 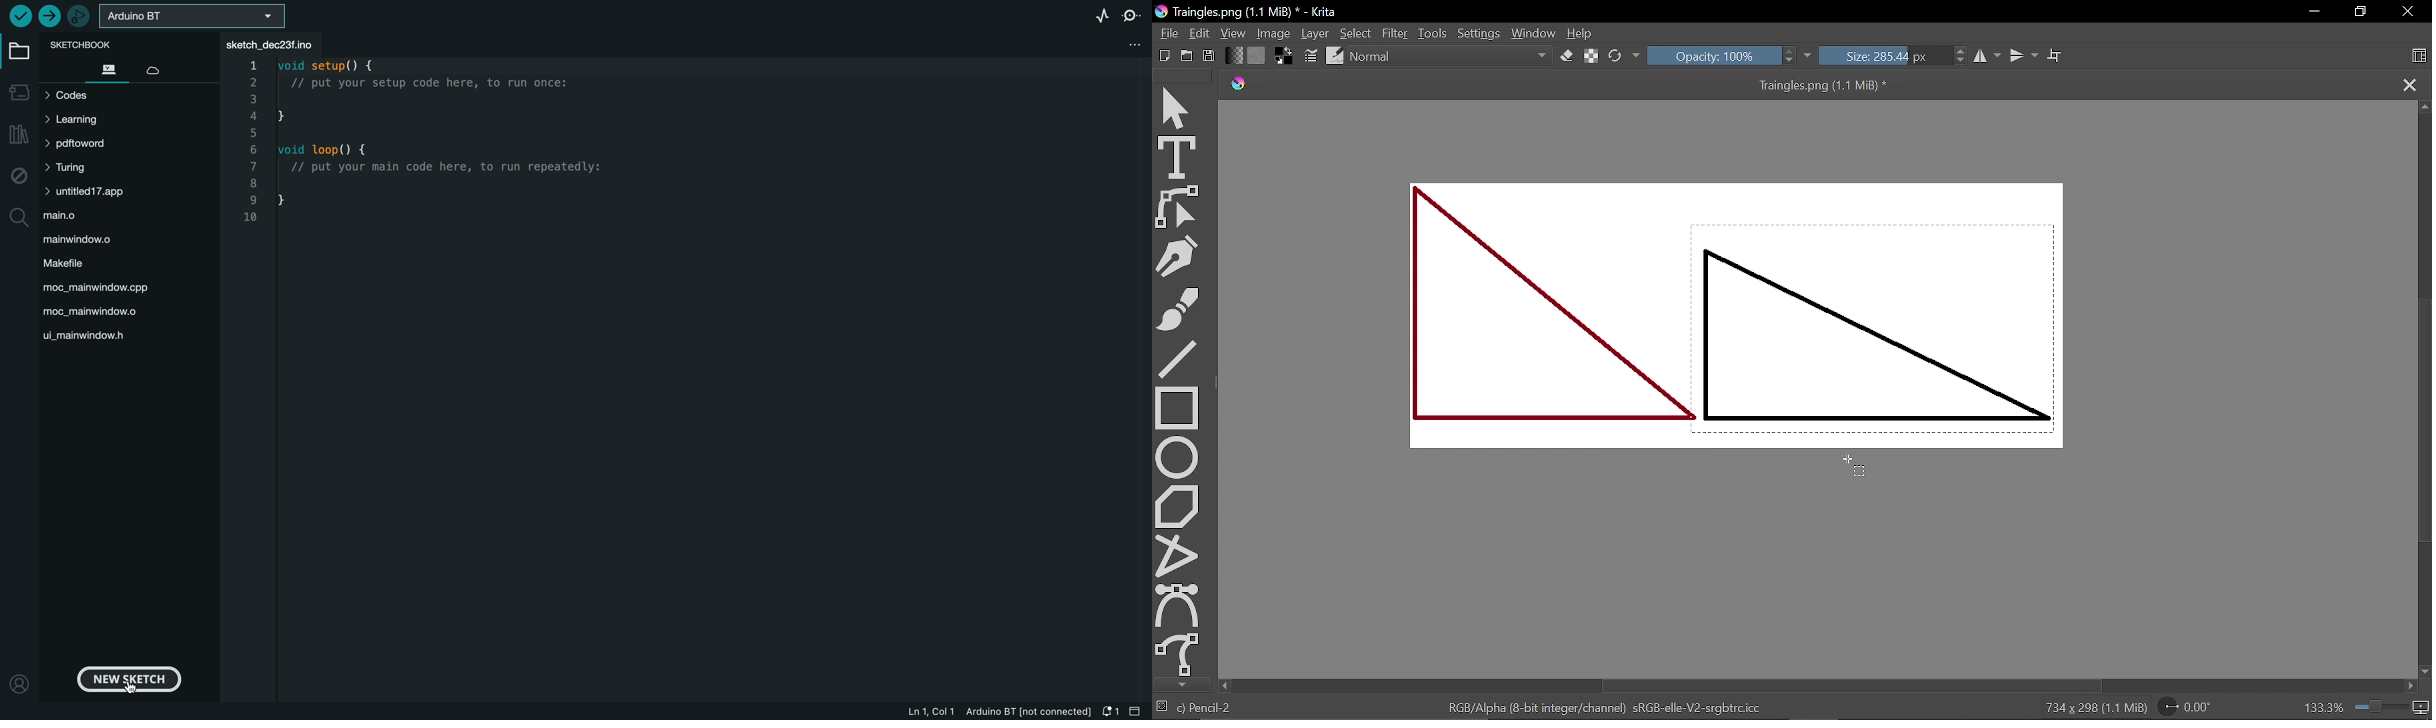 What do you see at coordinates (2408, 12) in the screenshot?
I see `CLose` at bounding box center [2408, 12].